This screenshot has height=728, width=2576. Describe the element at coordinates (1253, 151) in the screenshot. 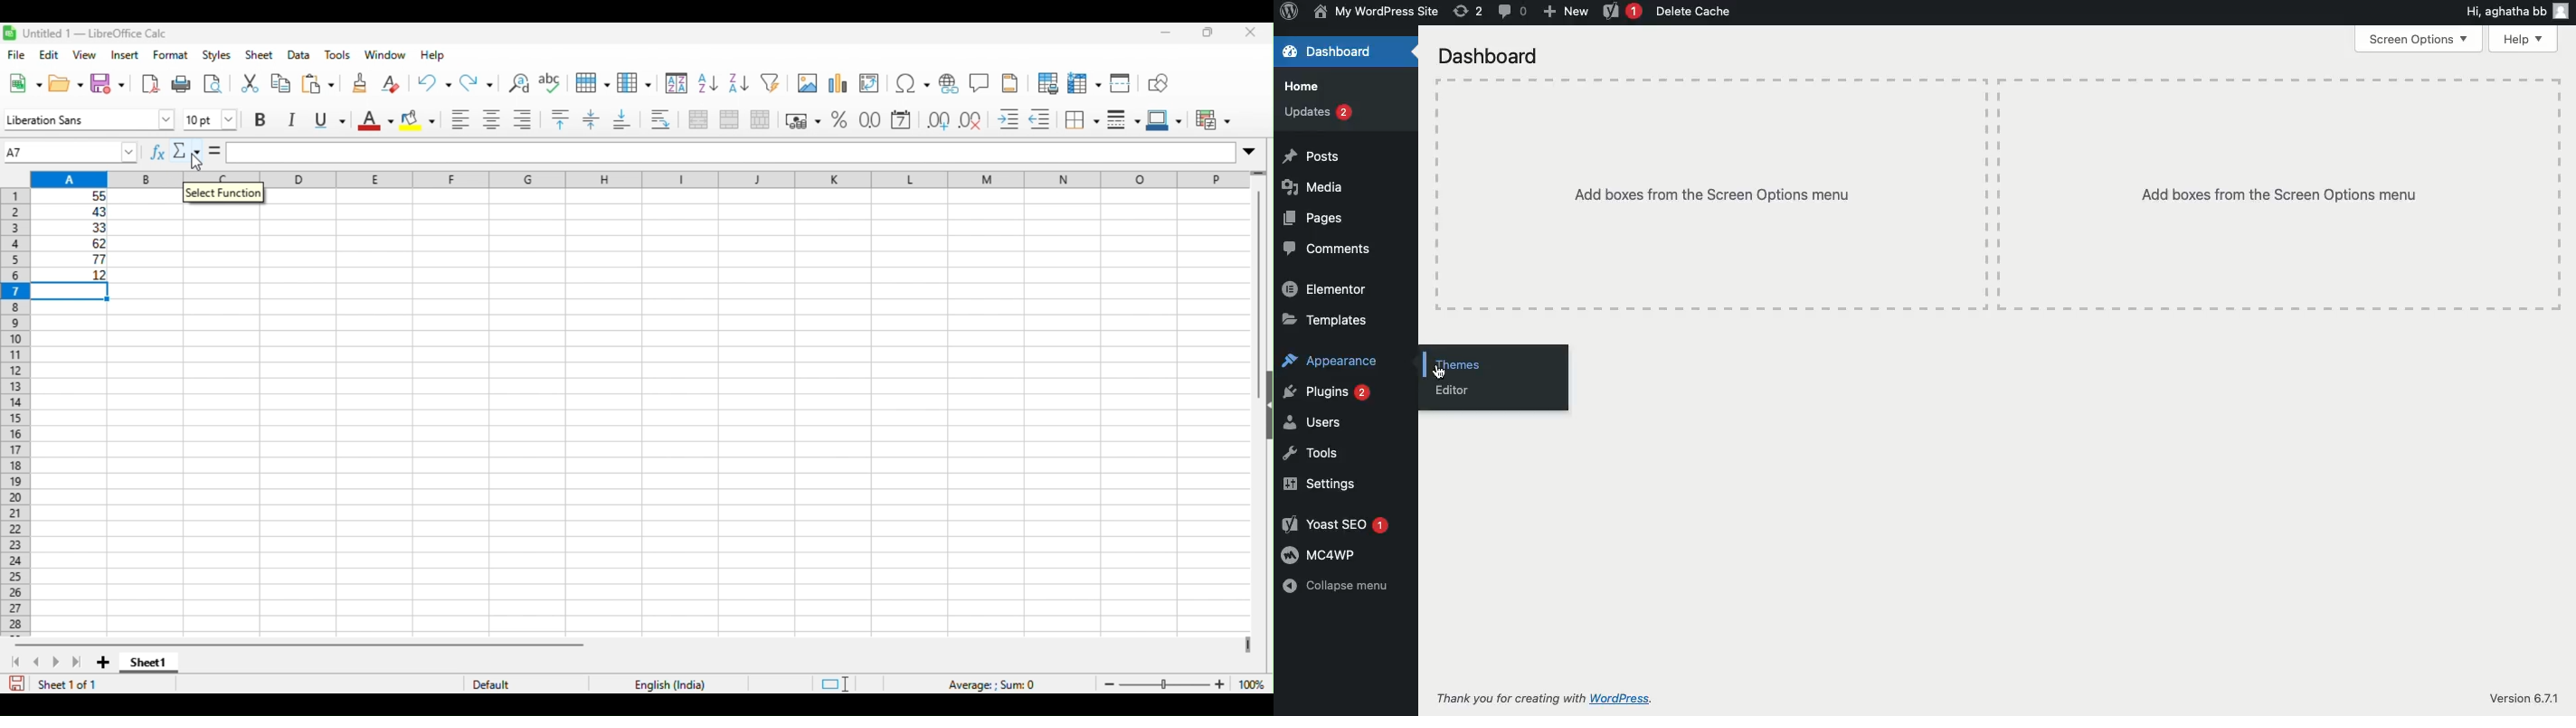

I see `expand` at that location.